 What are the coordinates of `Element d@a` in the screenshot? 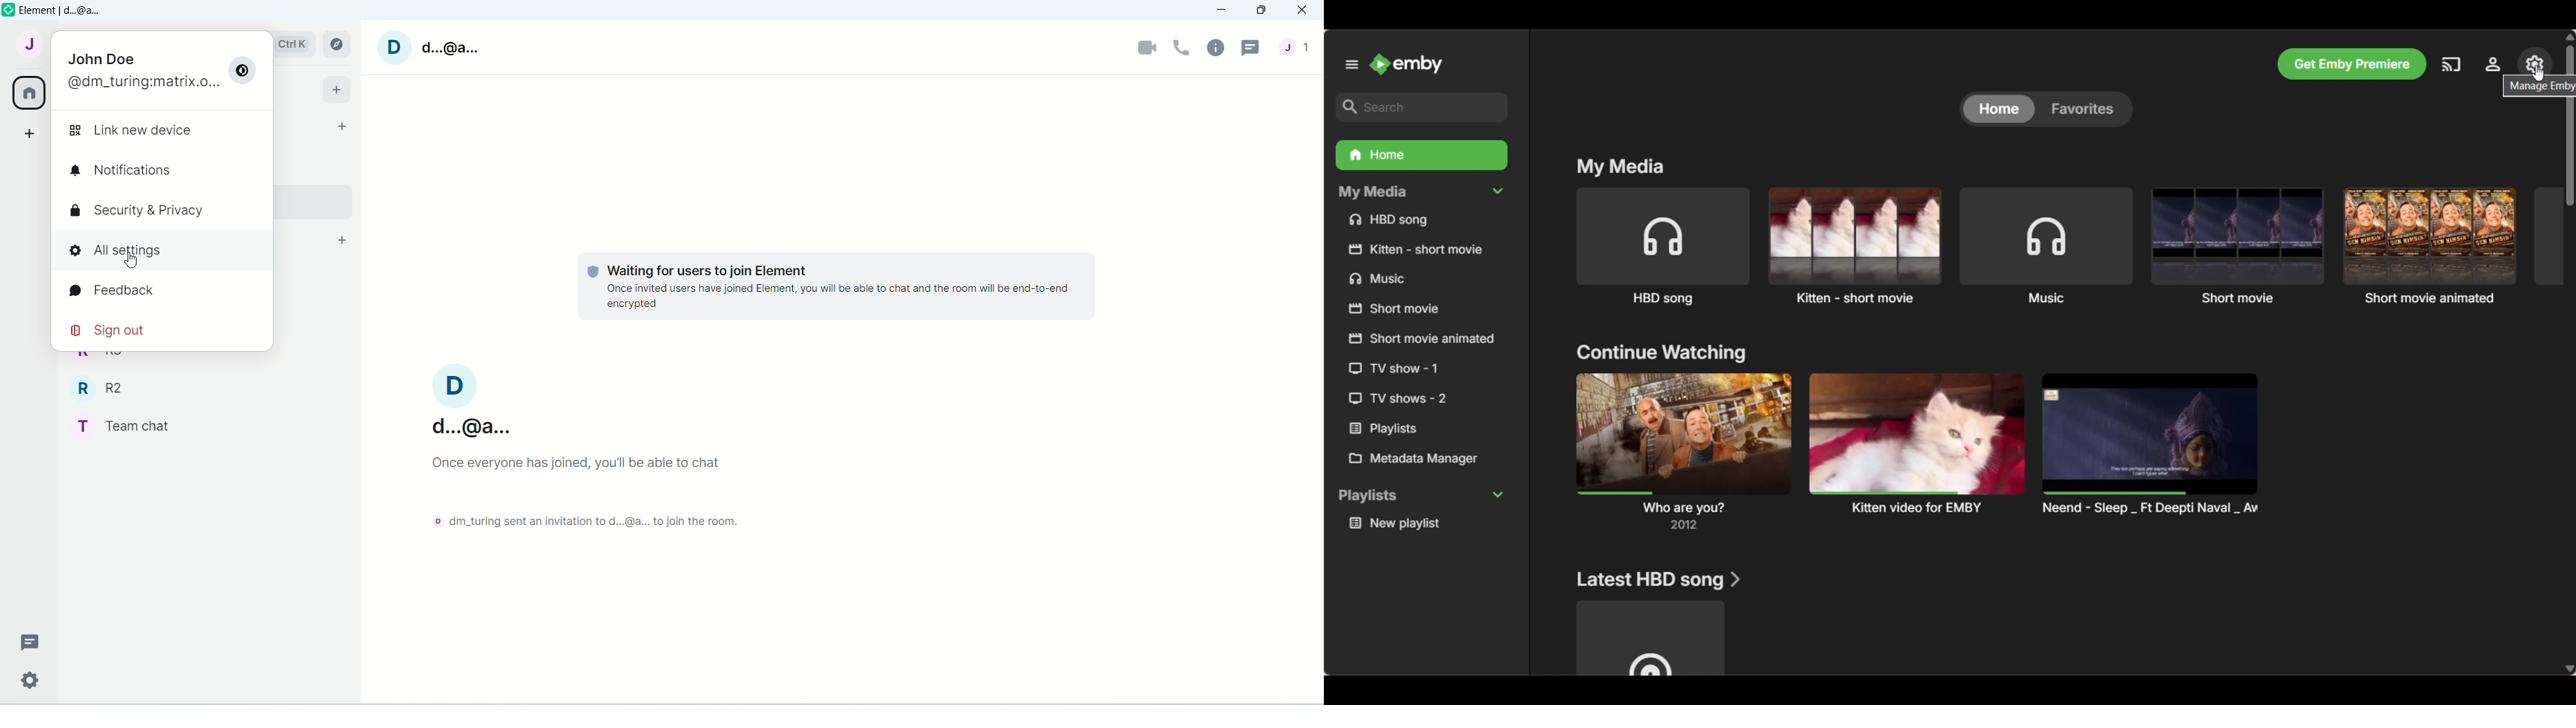 It's located at (64, 12).